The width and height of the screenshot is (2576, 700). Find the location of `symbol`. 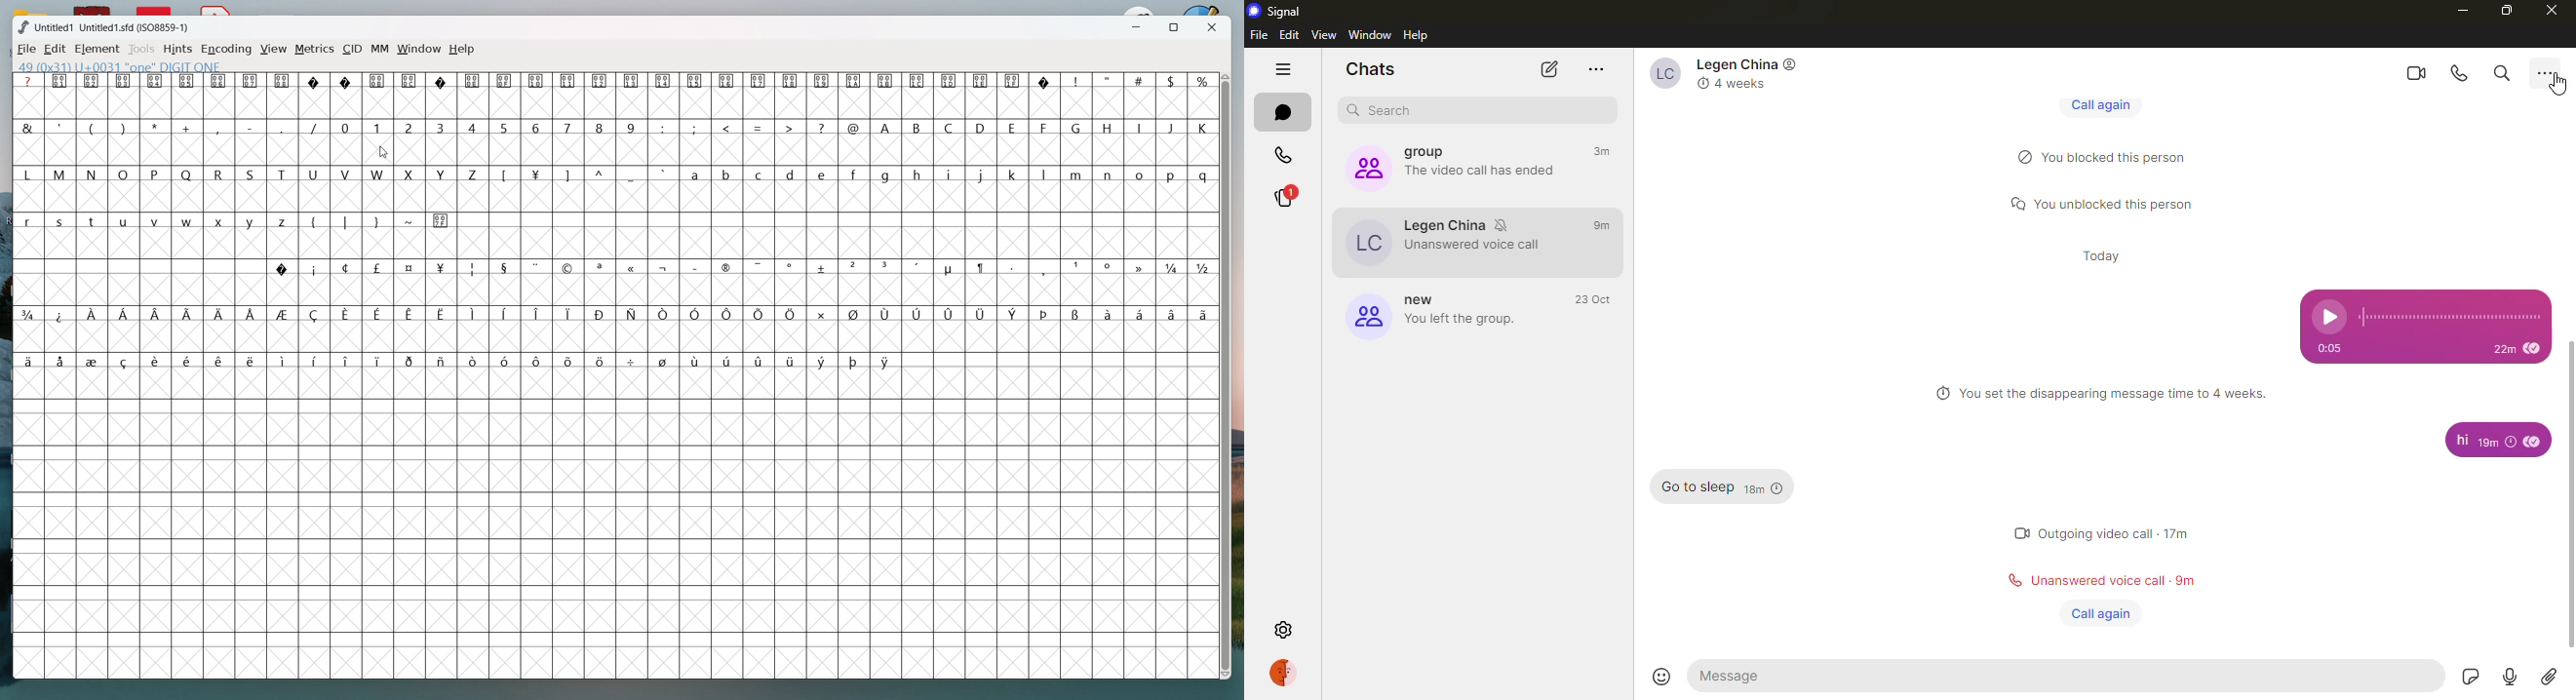

symbol is located at coordinates (1204, 314).